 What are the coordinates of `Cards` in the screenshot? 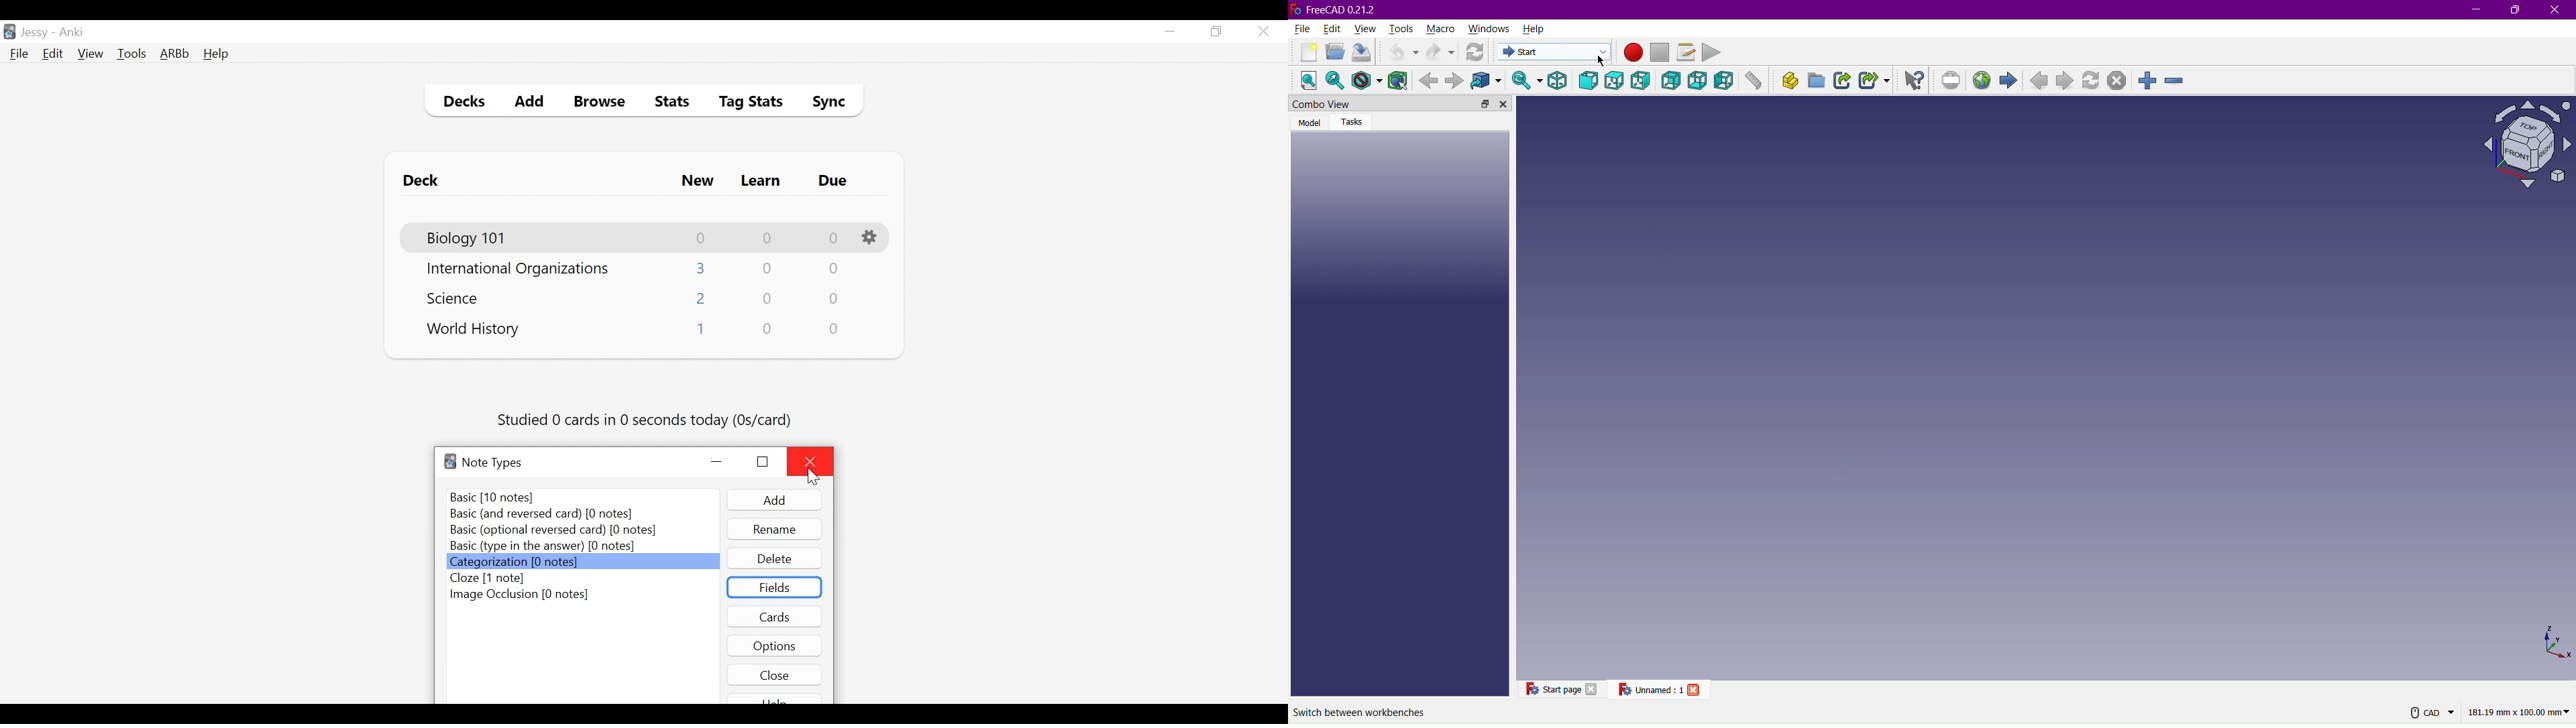 It's located at (776, 616).